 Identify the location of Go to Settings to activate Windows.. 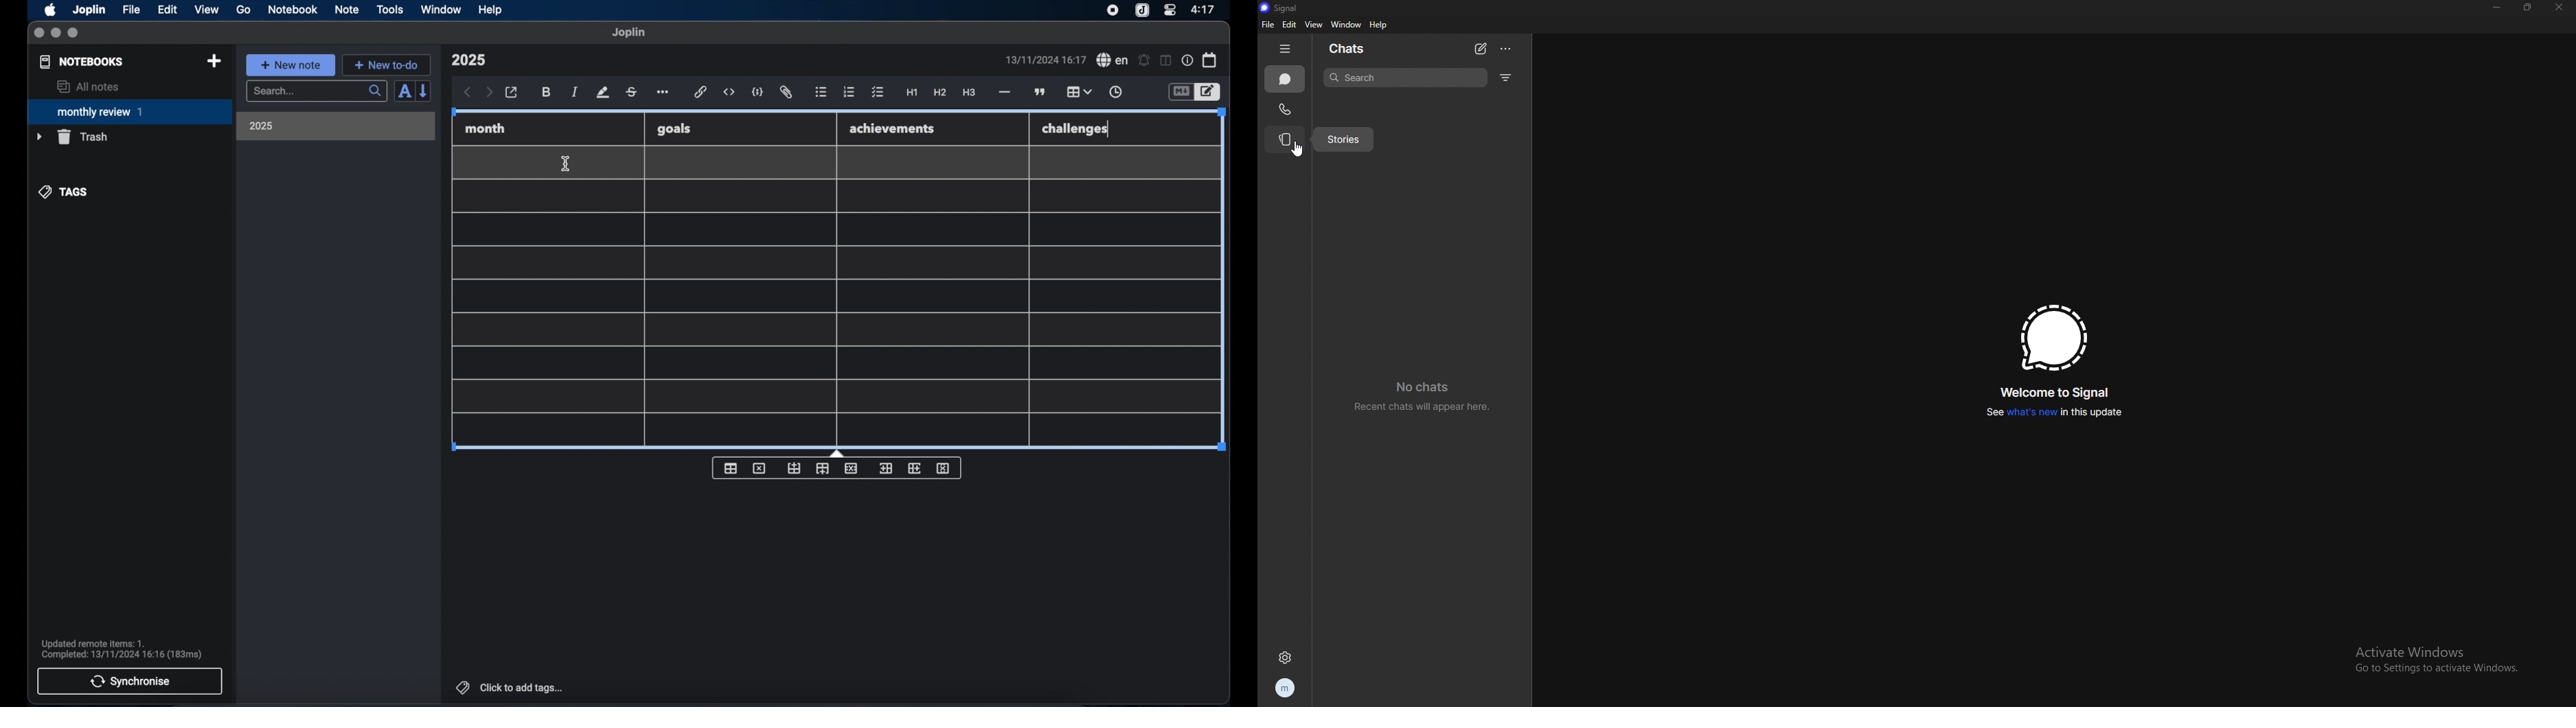
(2442, 670).